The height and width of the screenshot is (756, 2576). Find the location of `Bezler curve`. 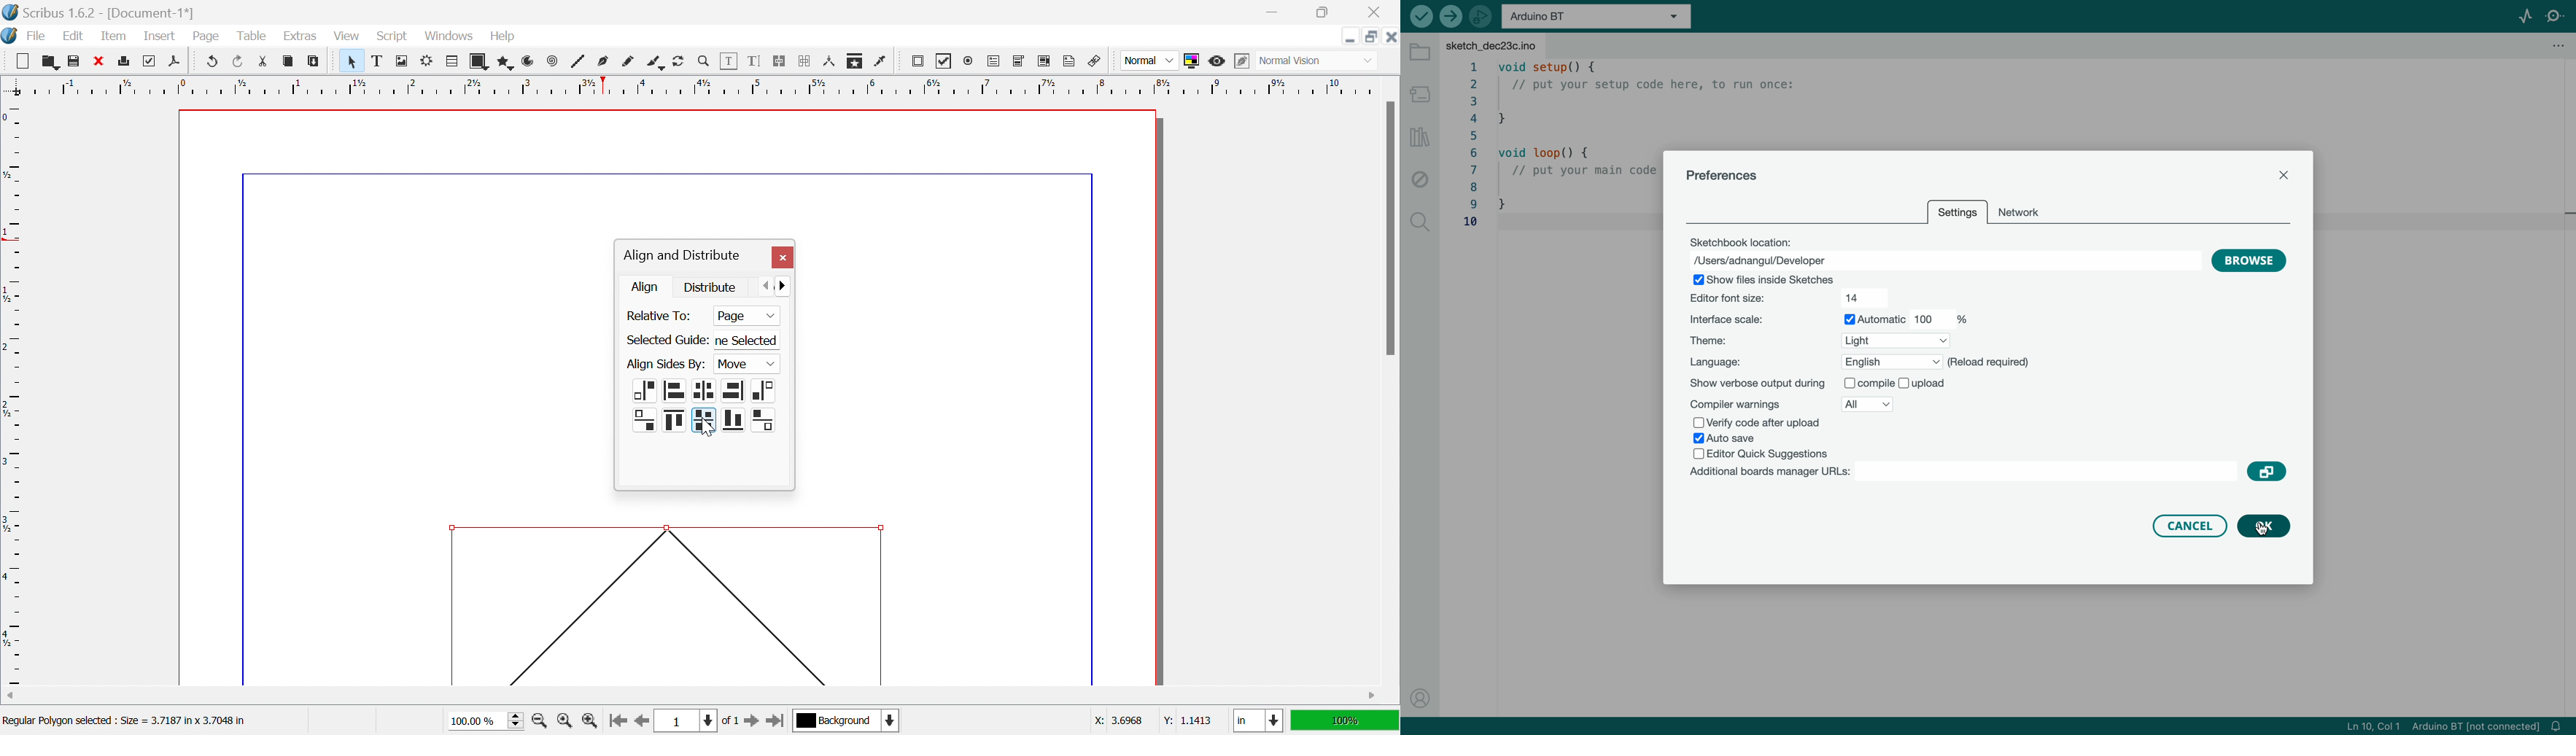

Bezler curve is located at coordinates (605, 61).